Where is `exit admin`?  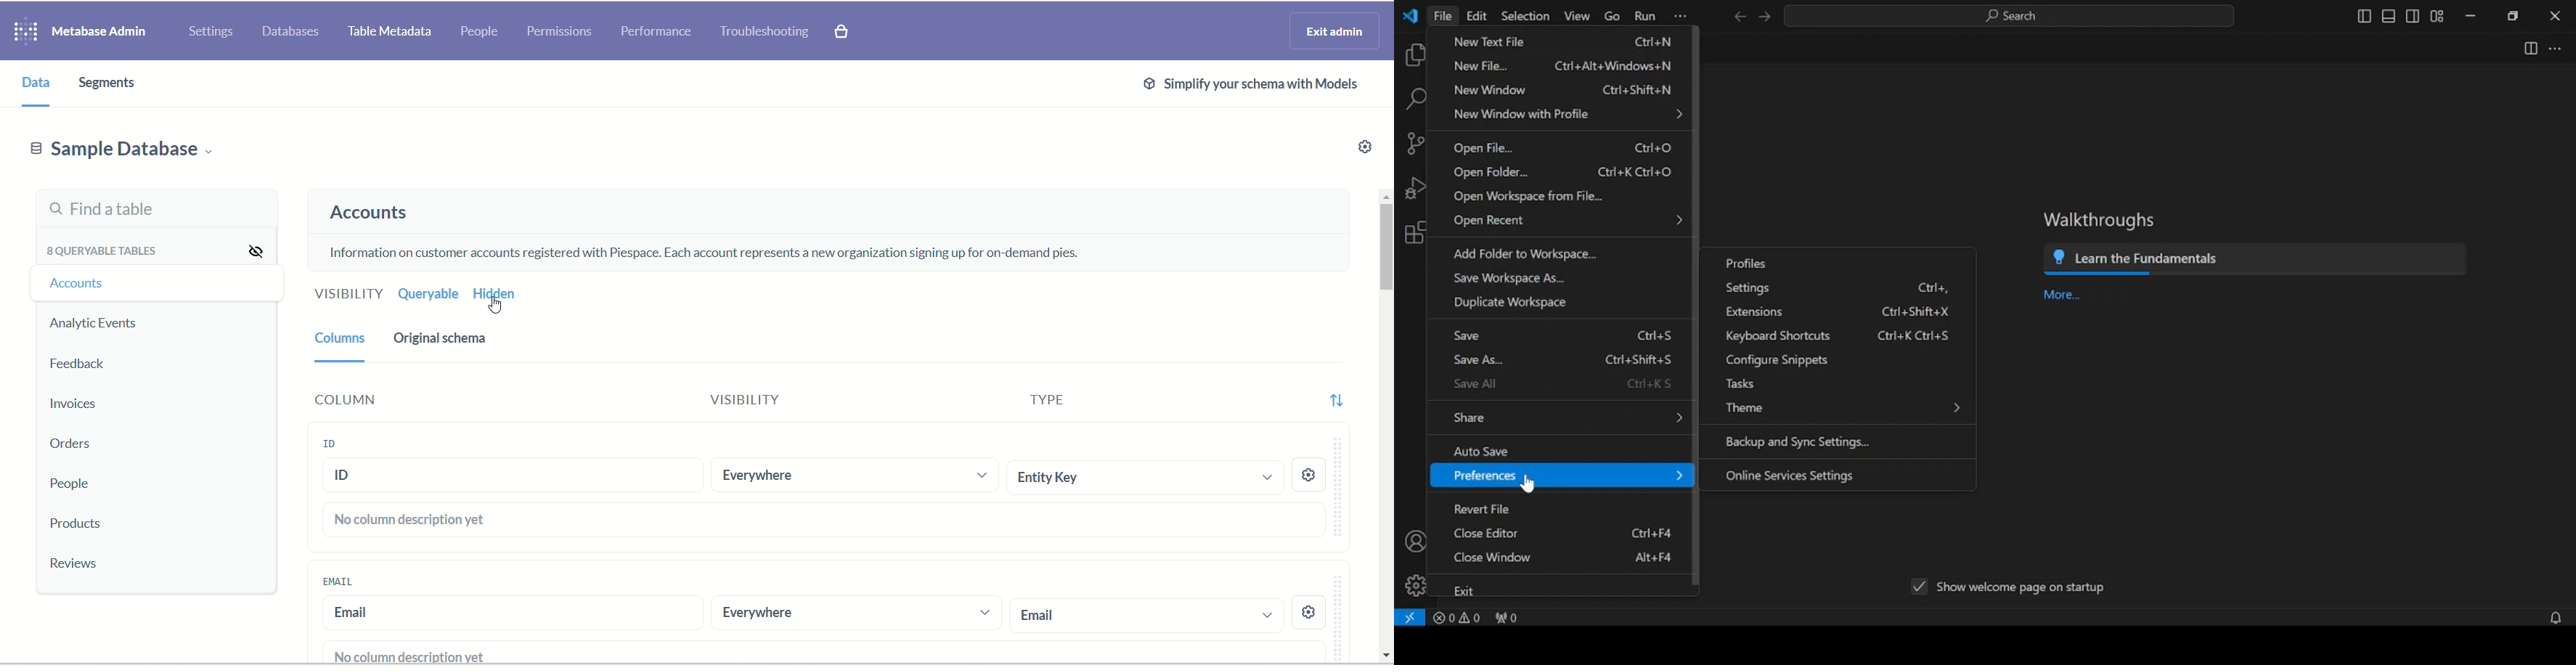
exit admin is located at coordinates (1334, 30).